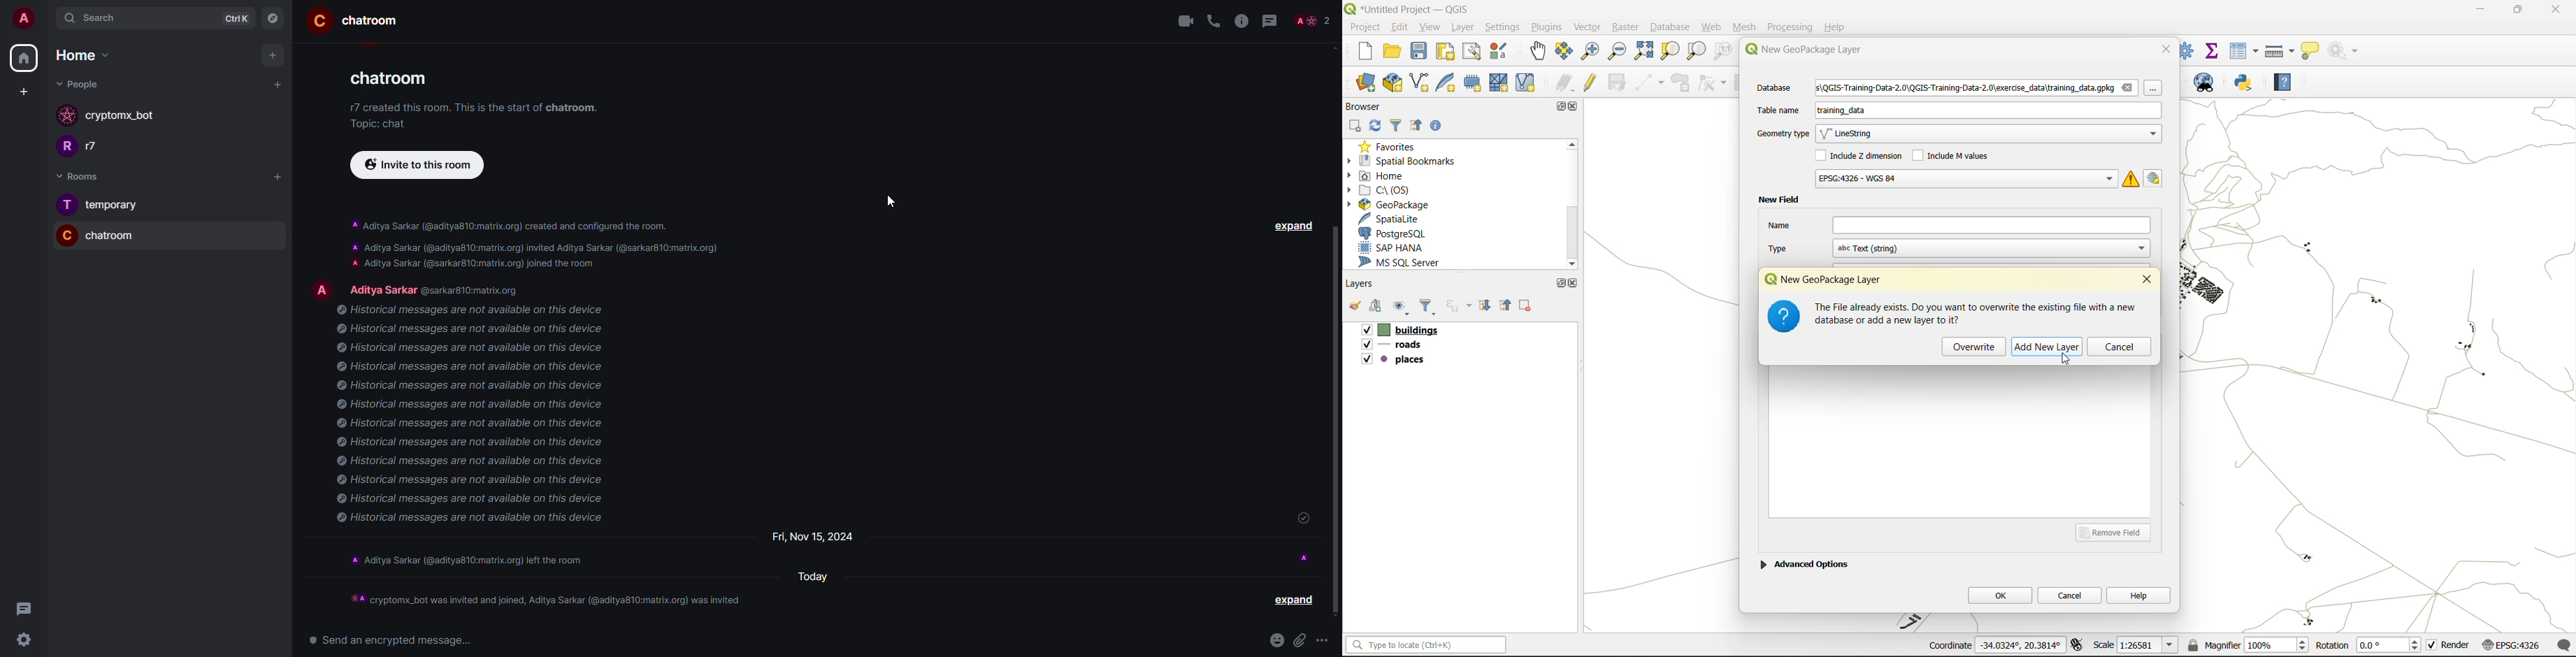  I want to click on profile, so click(66, 205).